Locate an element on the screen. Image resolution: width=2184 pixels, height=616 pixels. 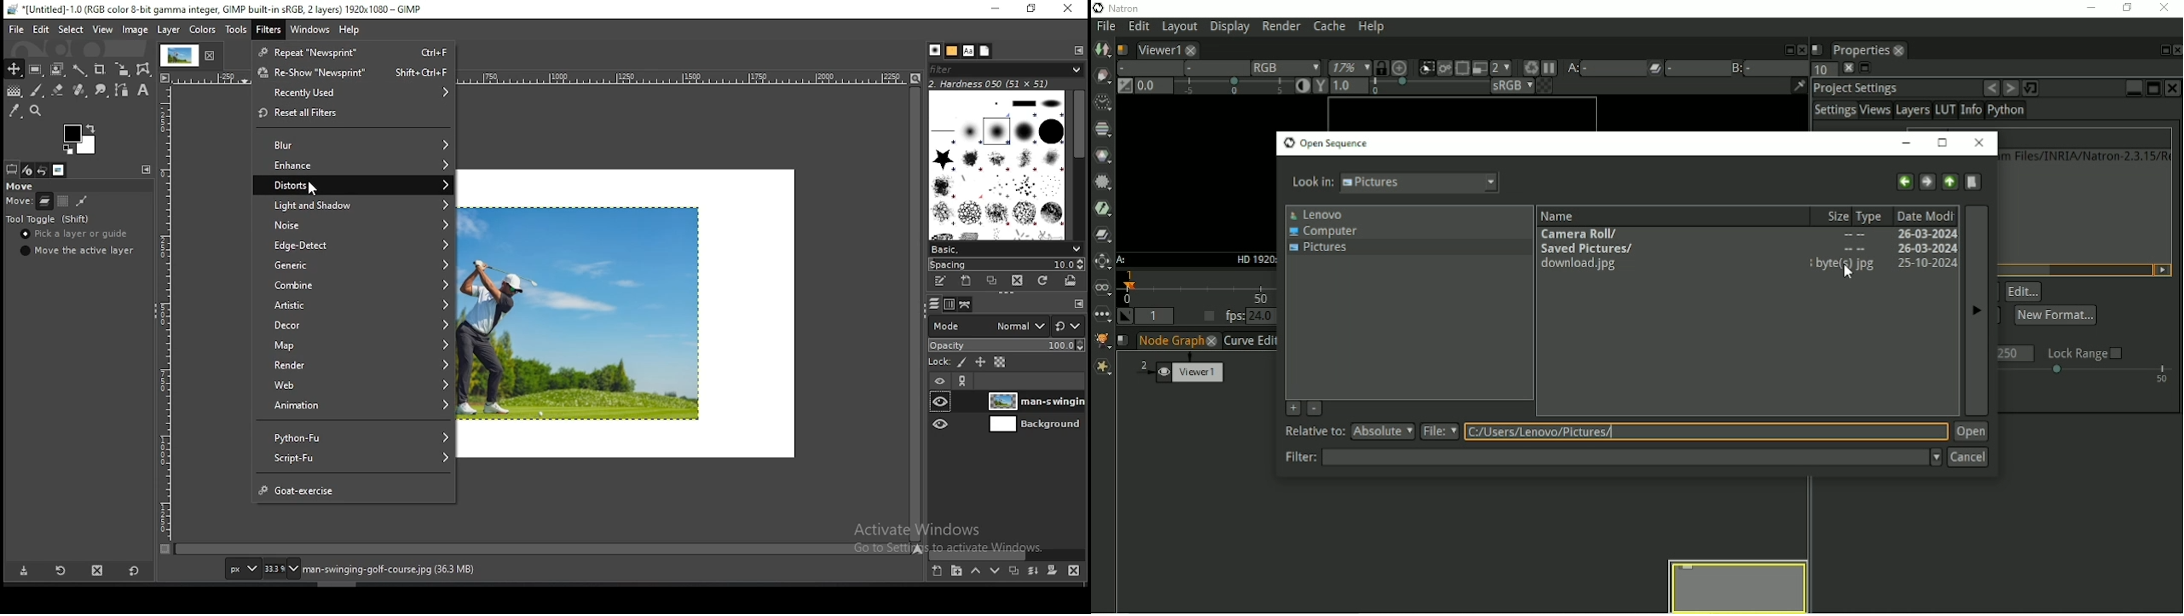
file is located at coordinates (14, 30).